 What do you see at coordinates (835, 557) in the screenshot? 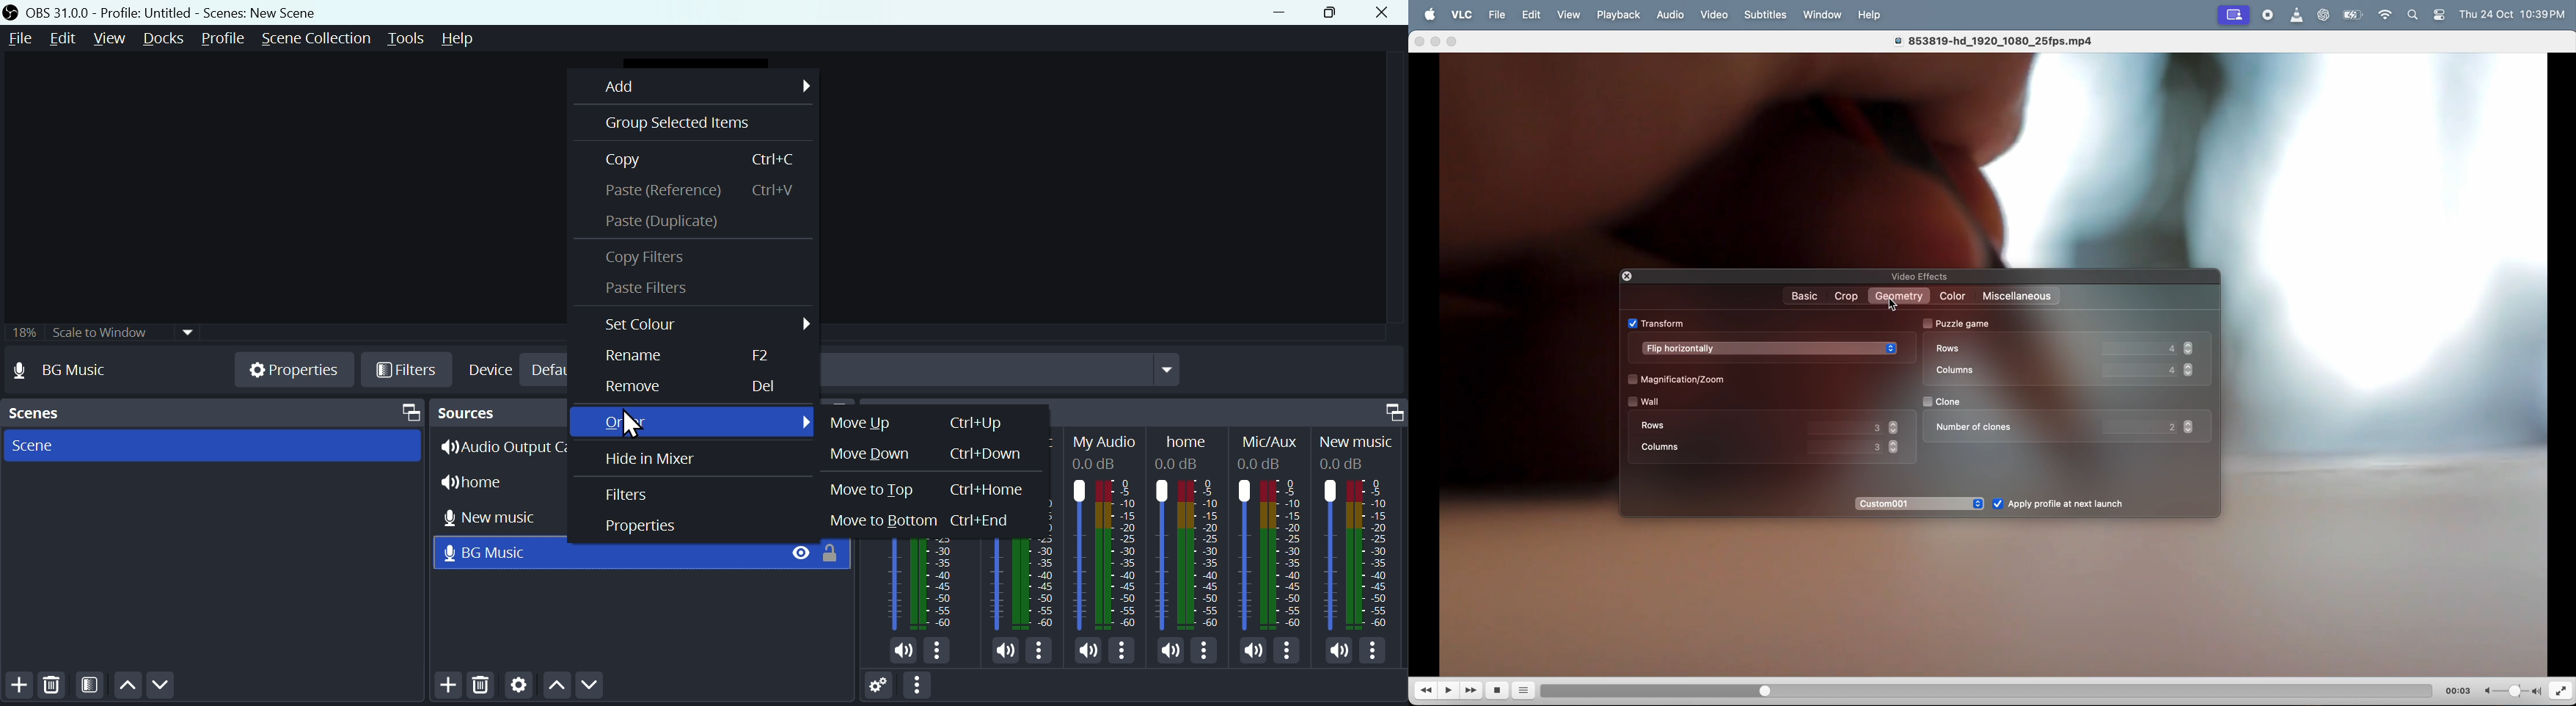
I see `Lock / unlock` at bounding box center [835, 557].